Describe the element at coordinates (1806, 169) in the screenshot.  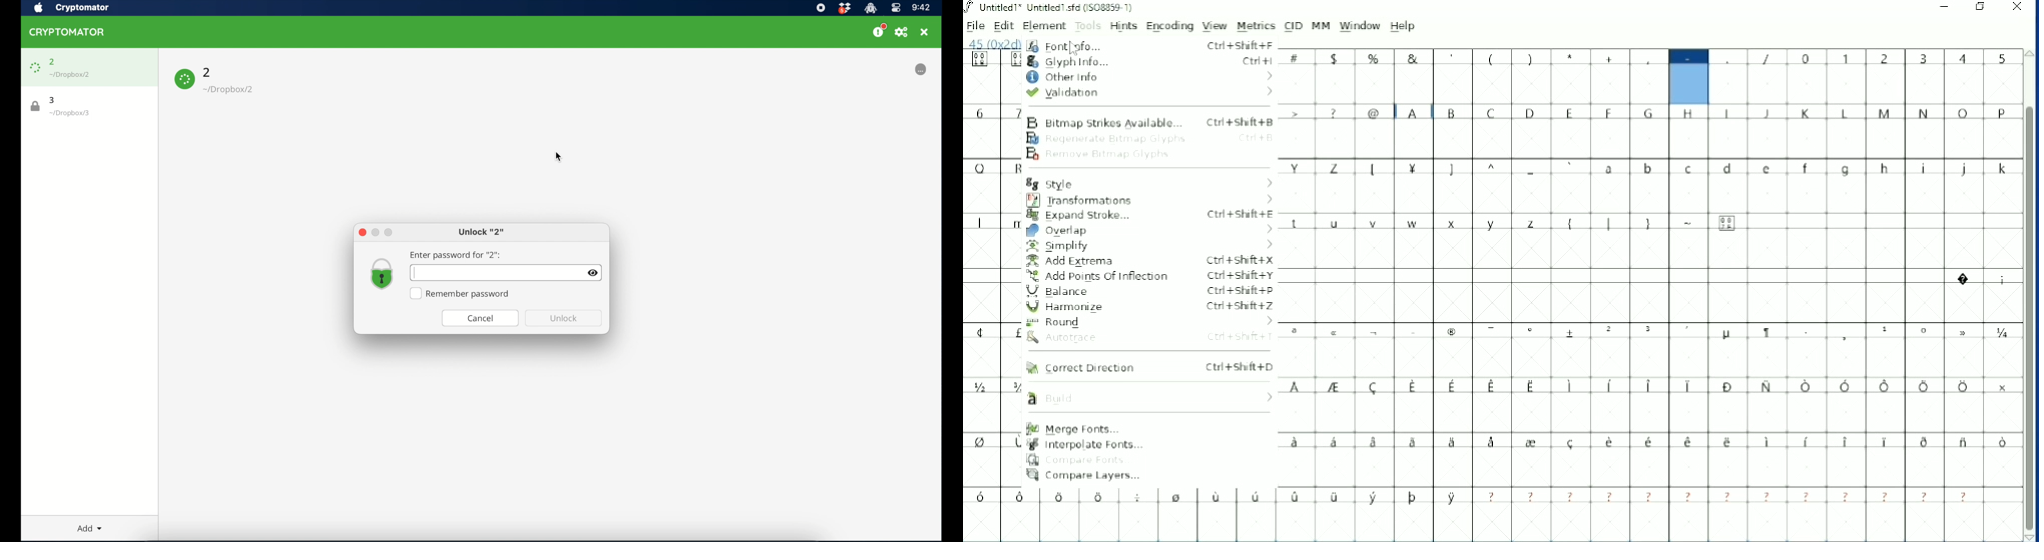
I see `Small letters` at that location.